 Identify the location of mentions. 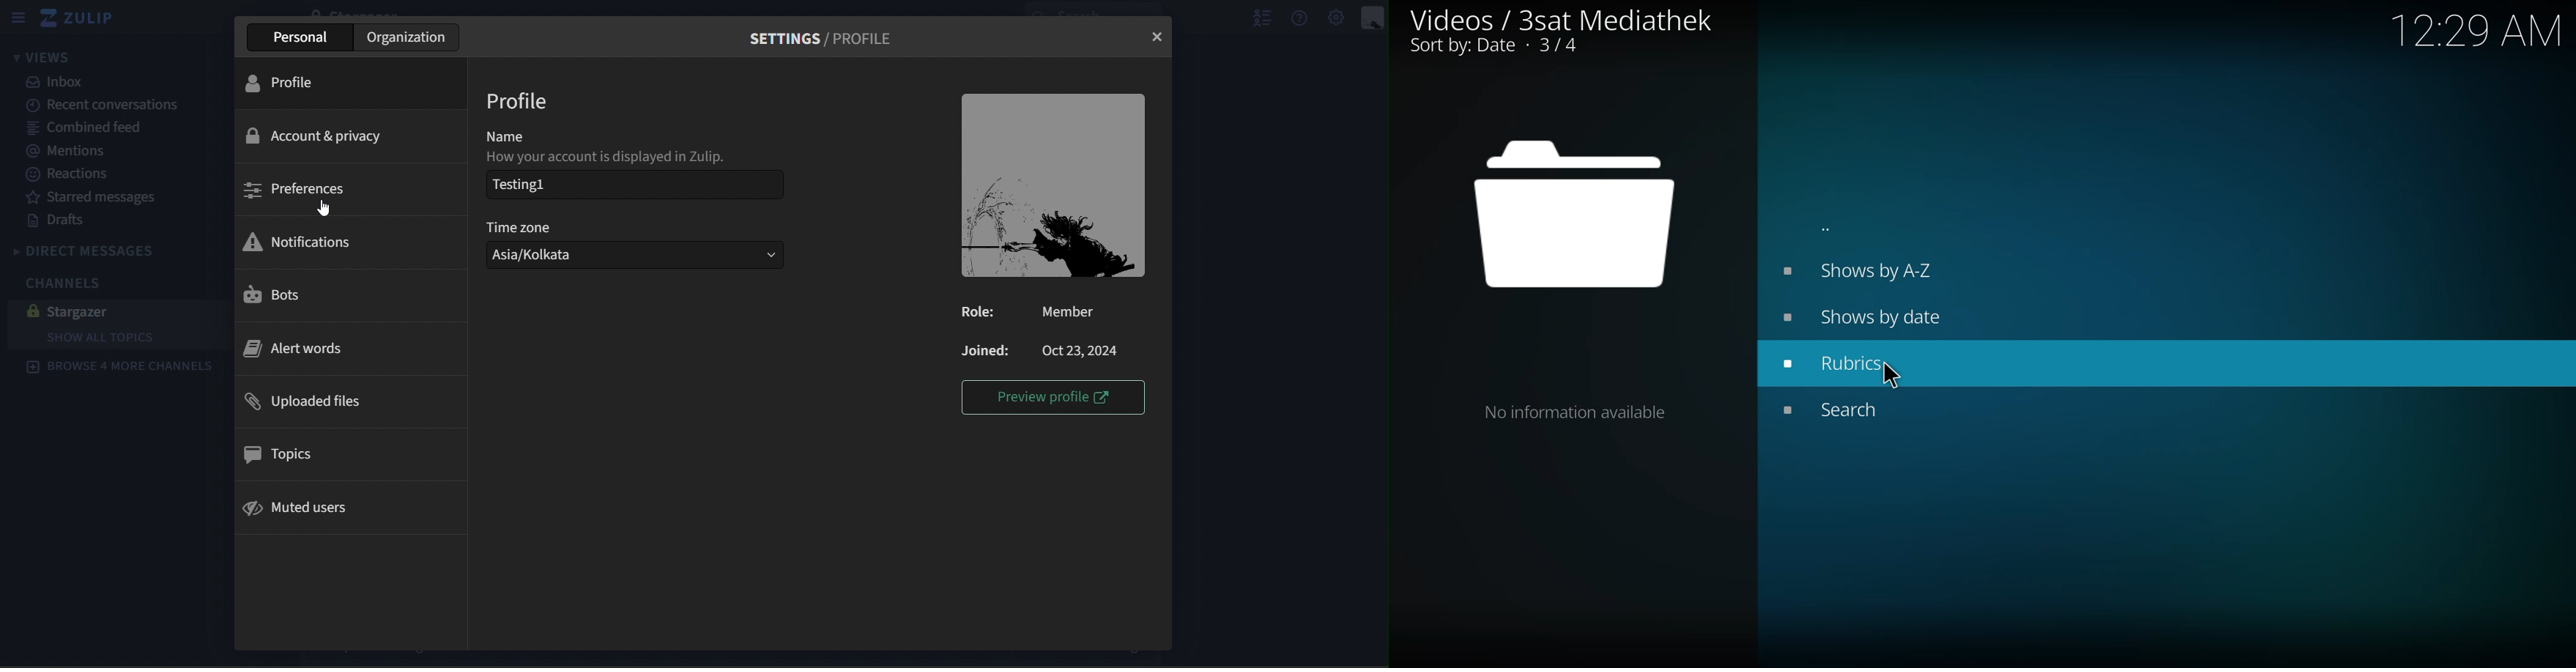
(75, 152).